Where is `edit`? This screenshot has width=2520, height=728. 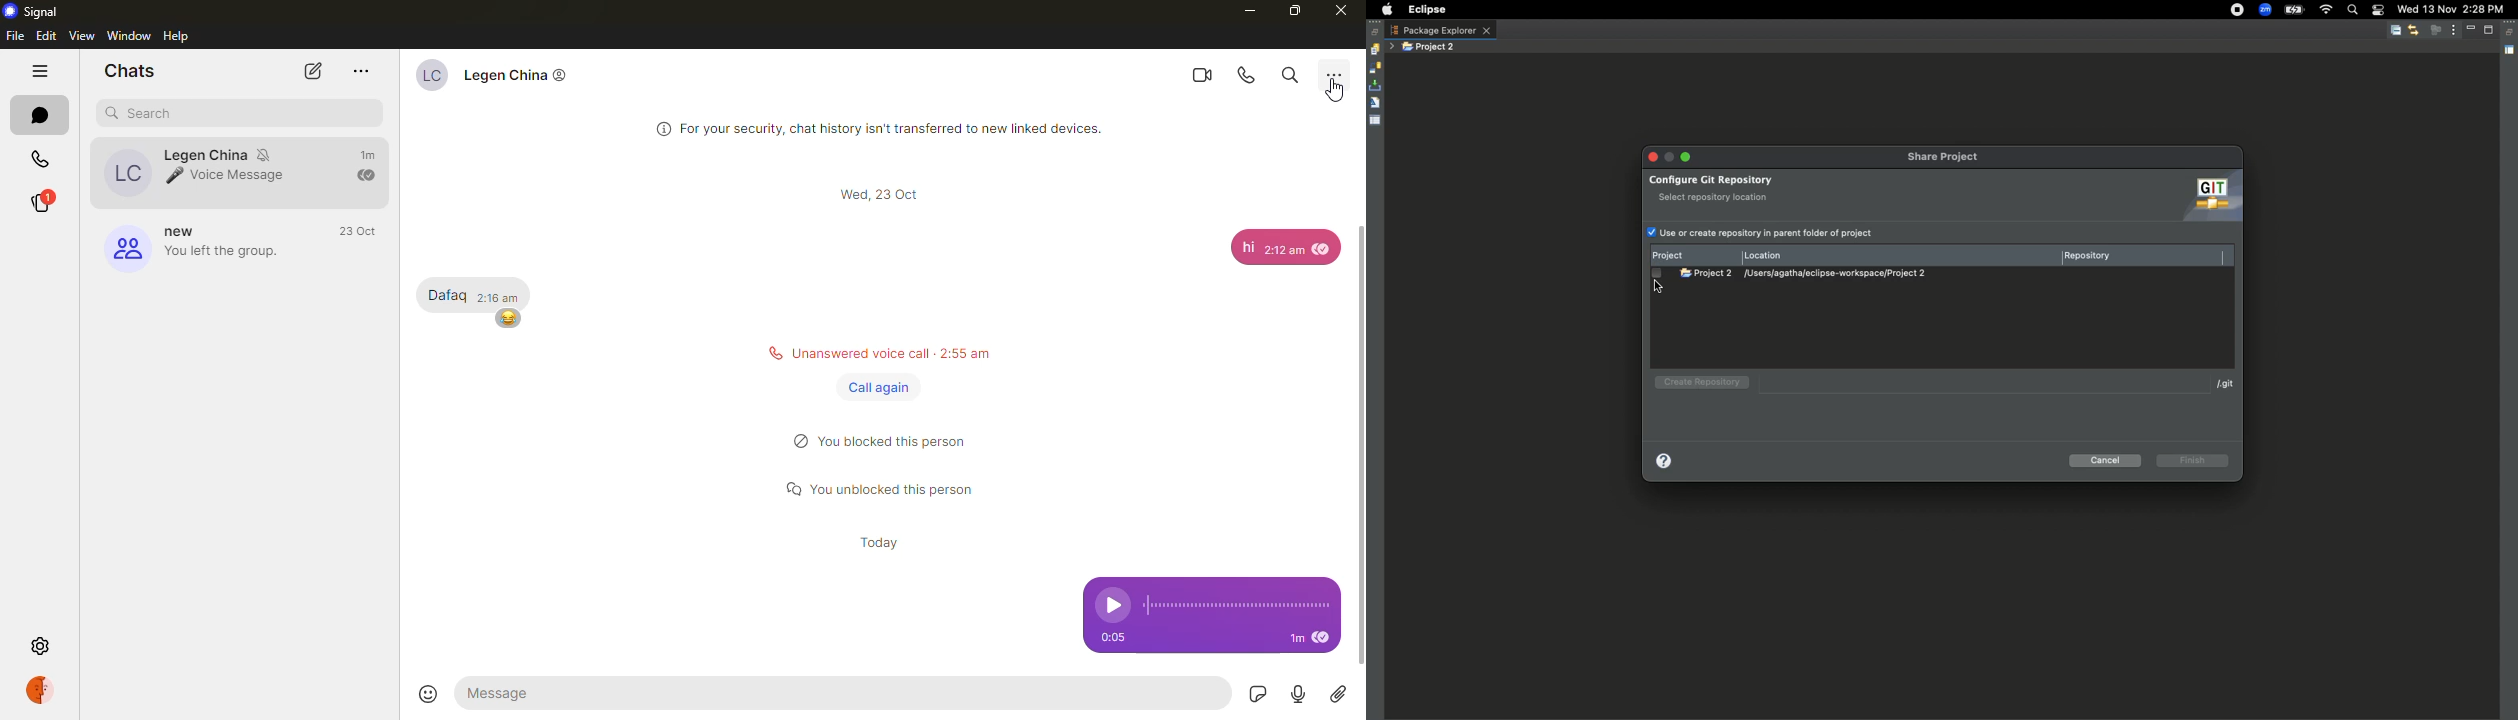
edit is located at coordinates (45, 37).